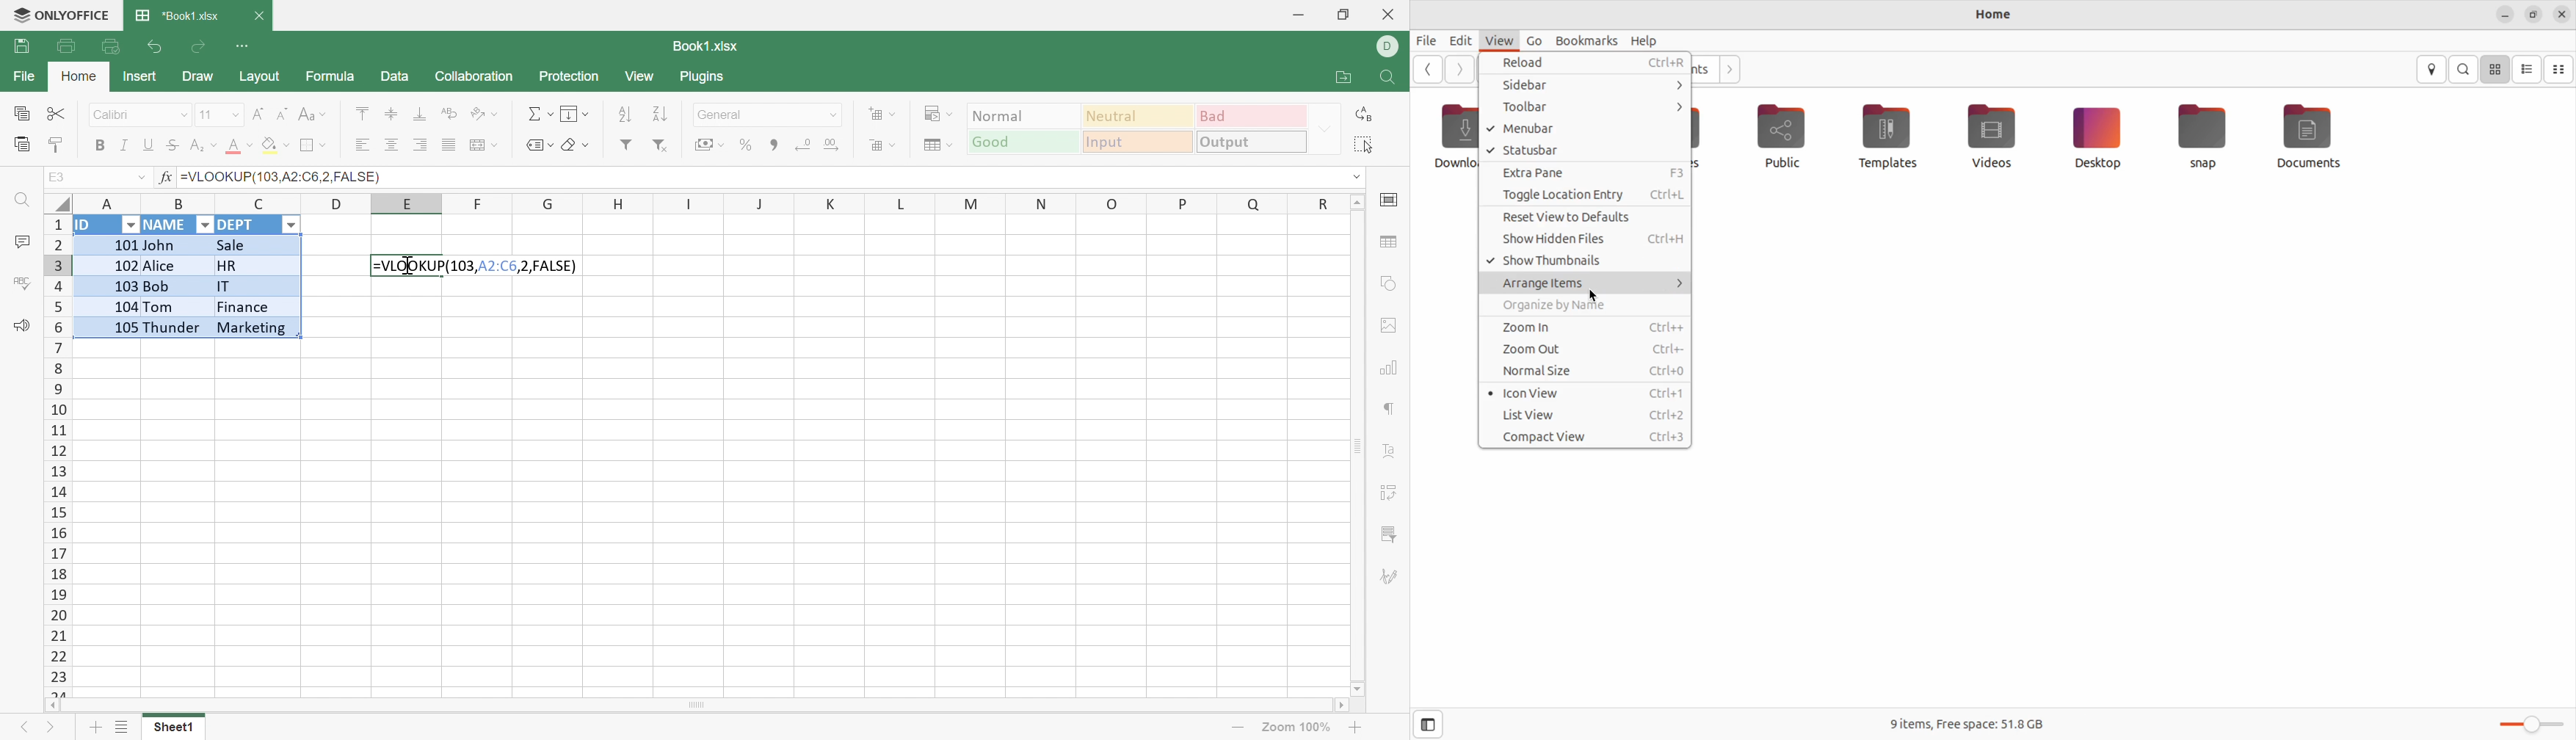 Image resolution: width=2576 pixels, height=756 pixels. What do you see at coordinates (1531, 41) in the screenshot?
I see `Go` at bounding box center [1531, 41].